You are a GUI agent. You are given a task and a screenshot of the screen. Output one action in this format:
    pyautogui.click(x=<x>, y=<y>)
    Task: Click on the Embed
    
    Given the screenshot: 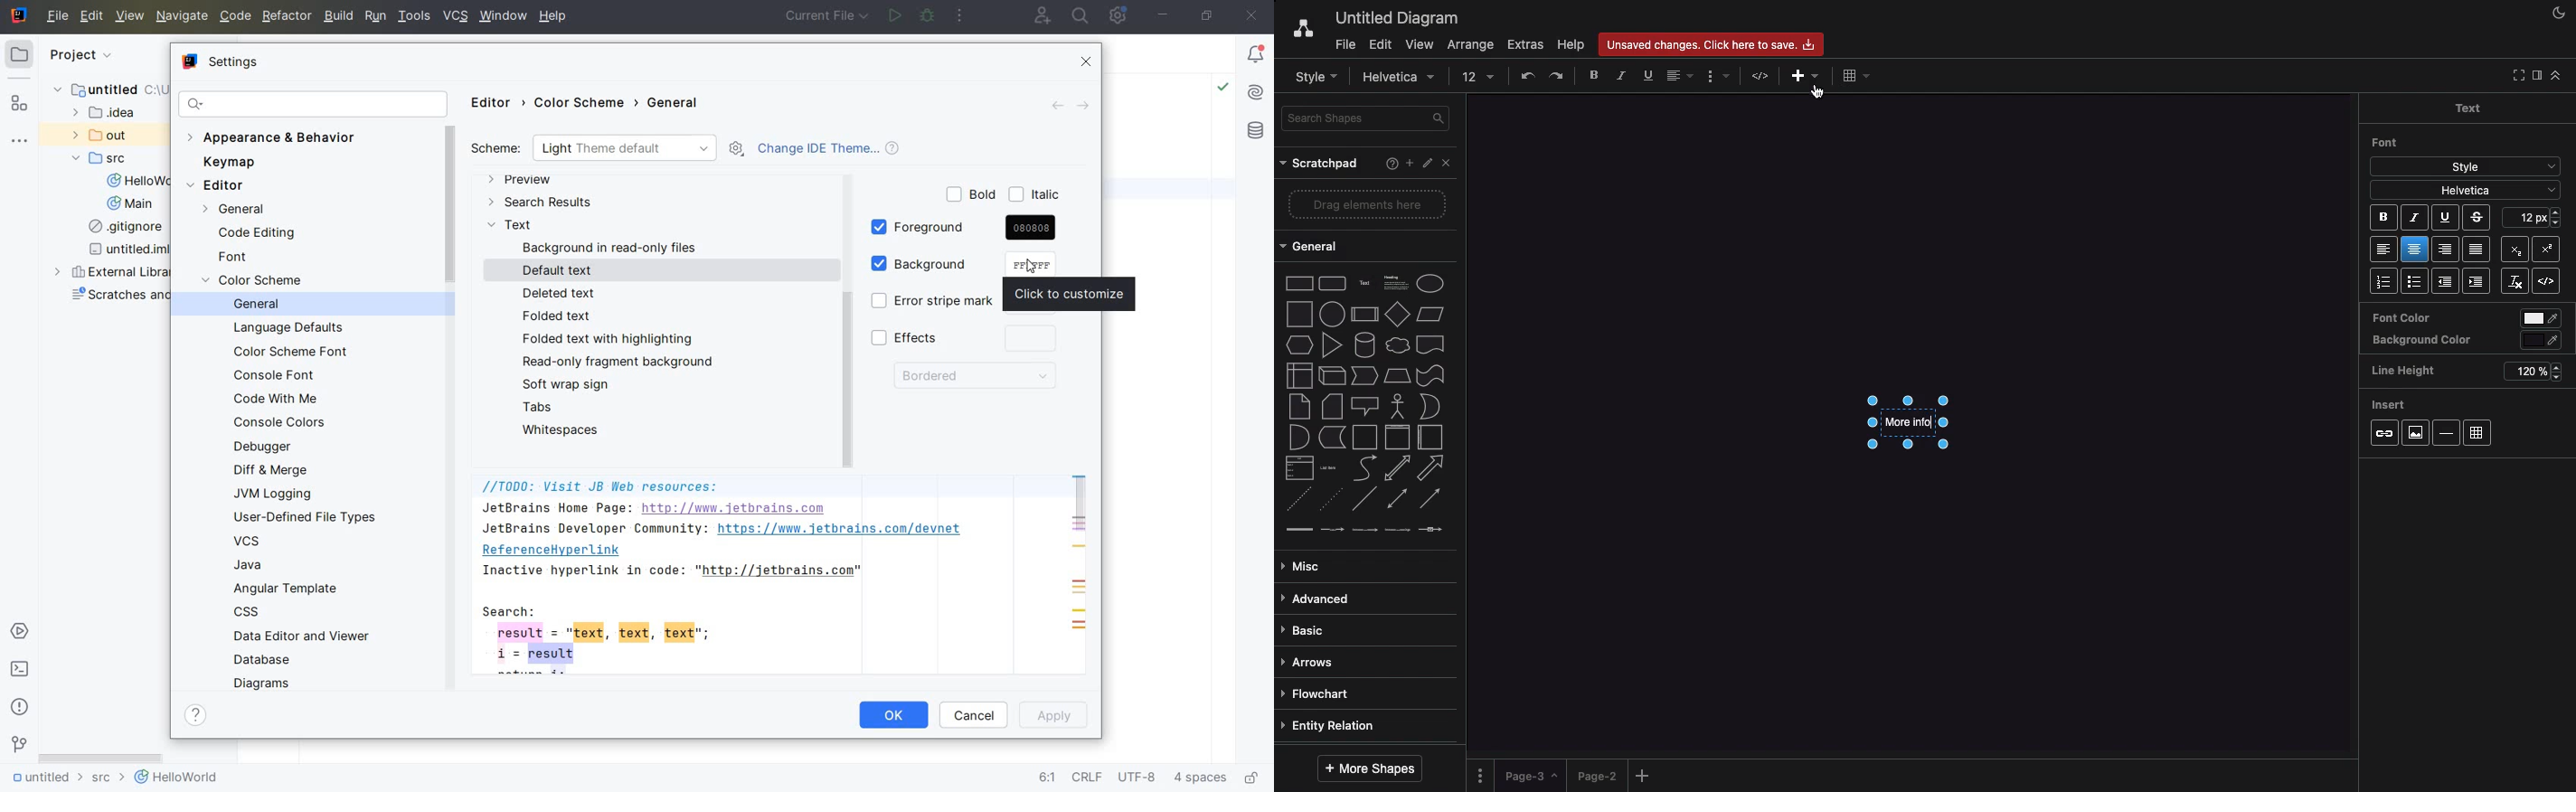 What is the action you would take?
    pyautogui.click(x=2551, y=282)
    